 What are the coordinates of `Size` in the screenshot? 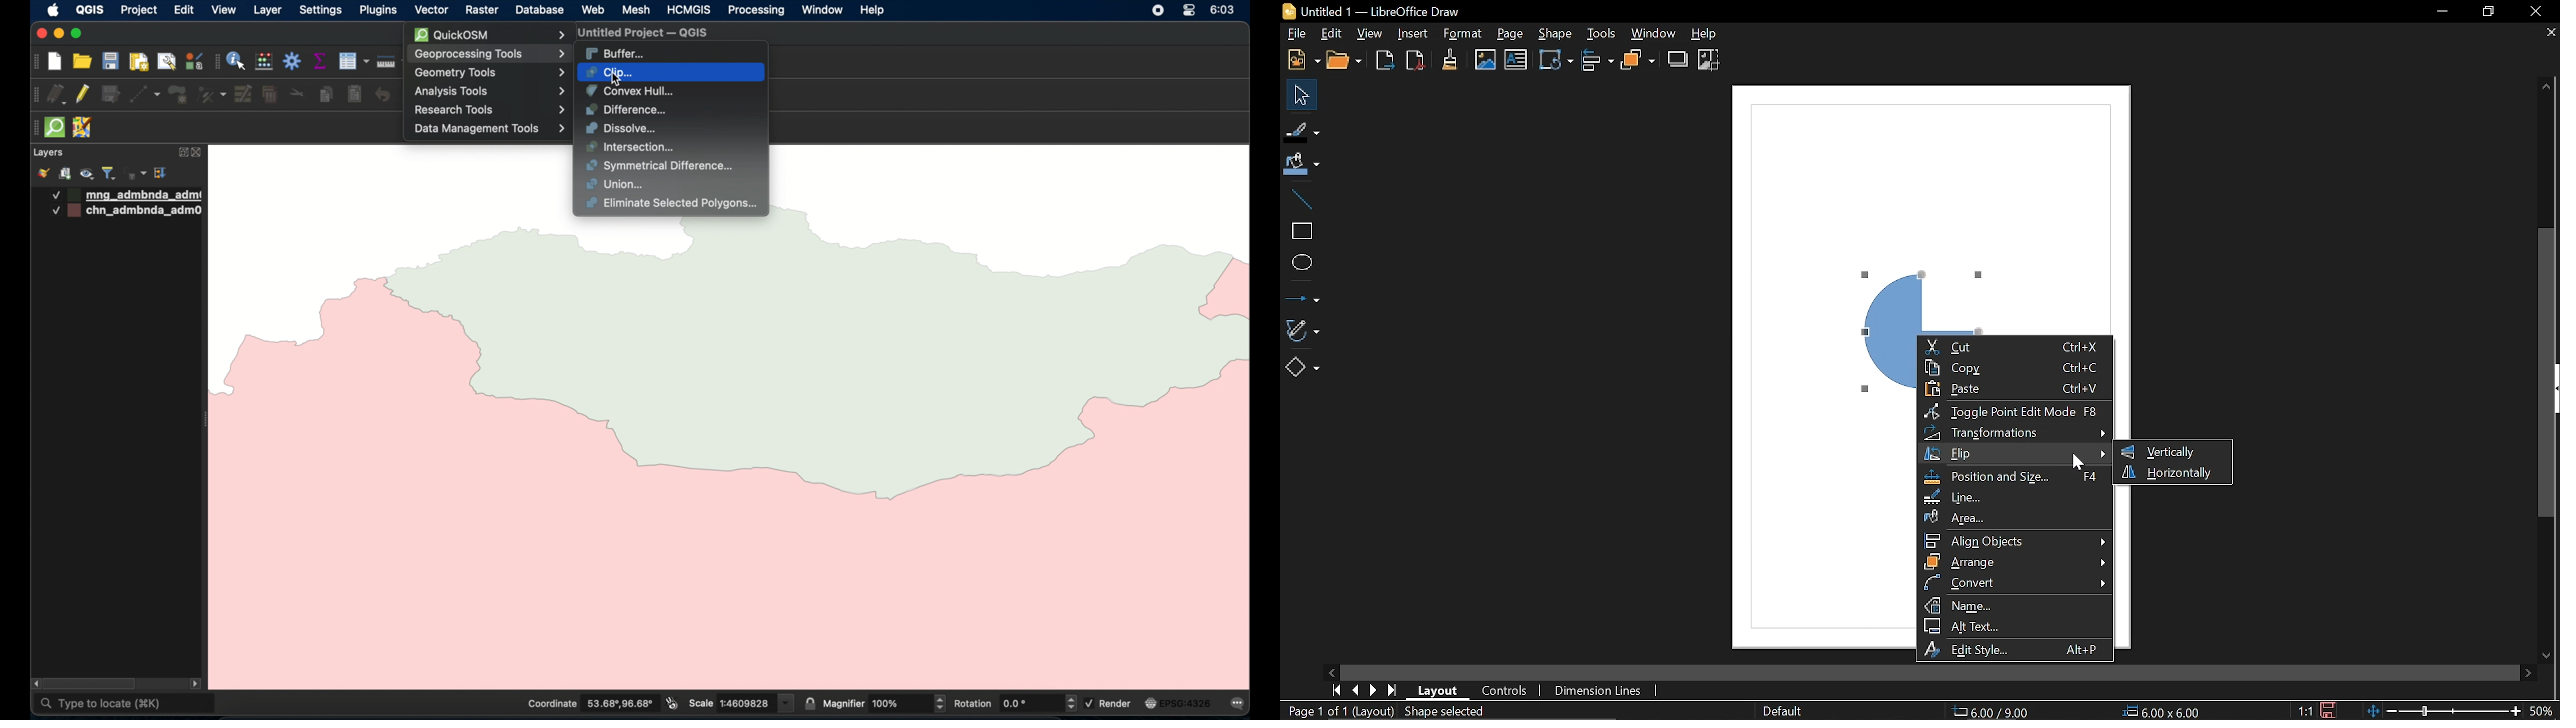 It's located at (2163, 711).